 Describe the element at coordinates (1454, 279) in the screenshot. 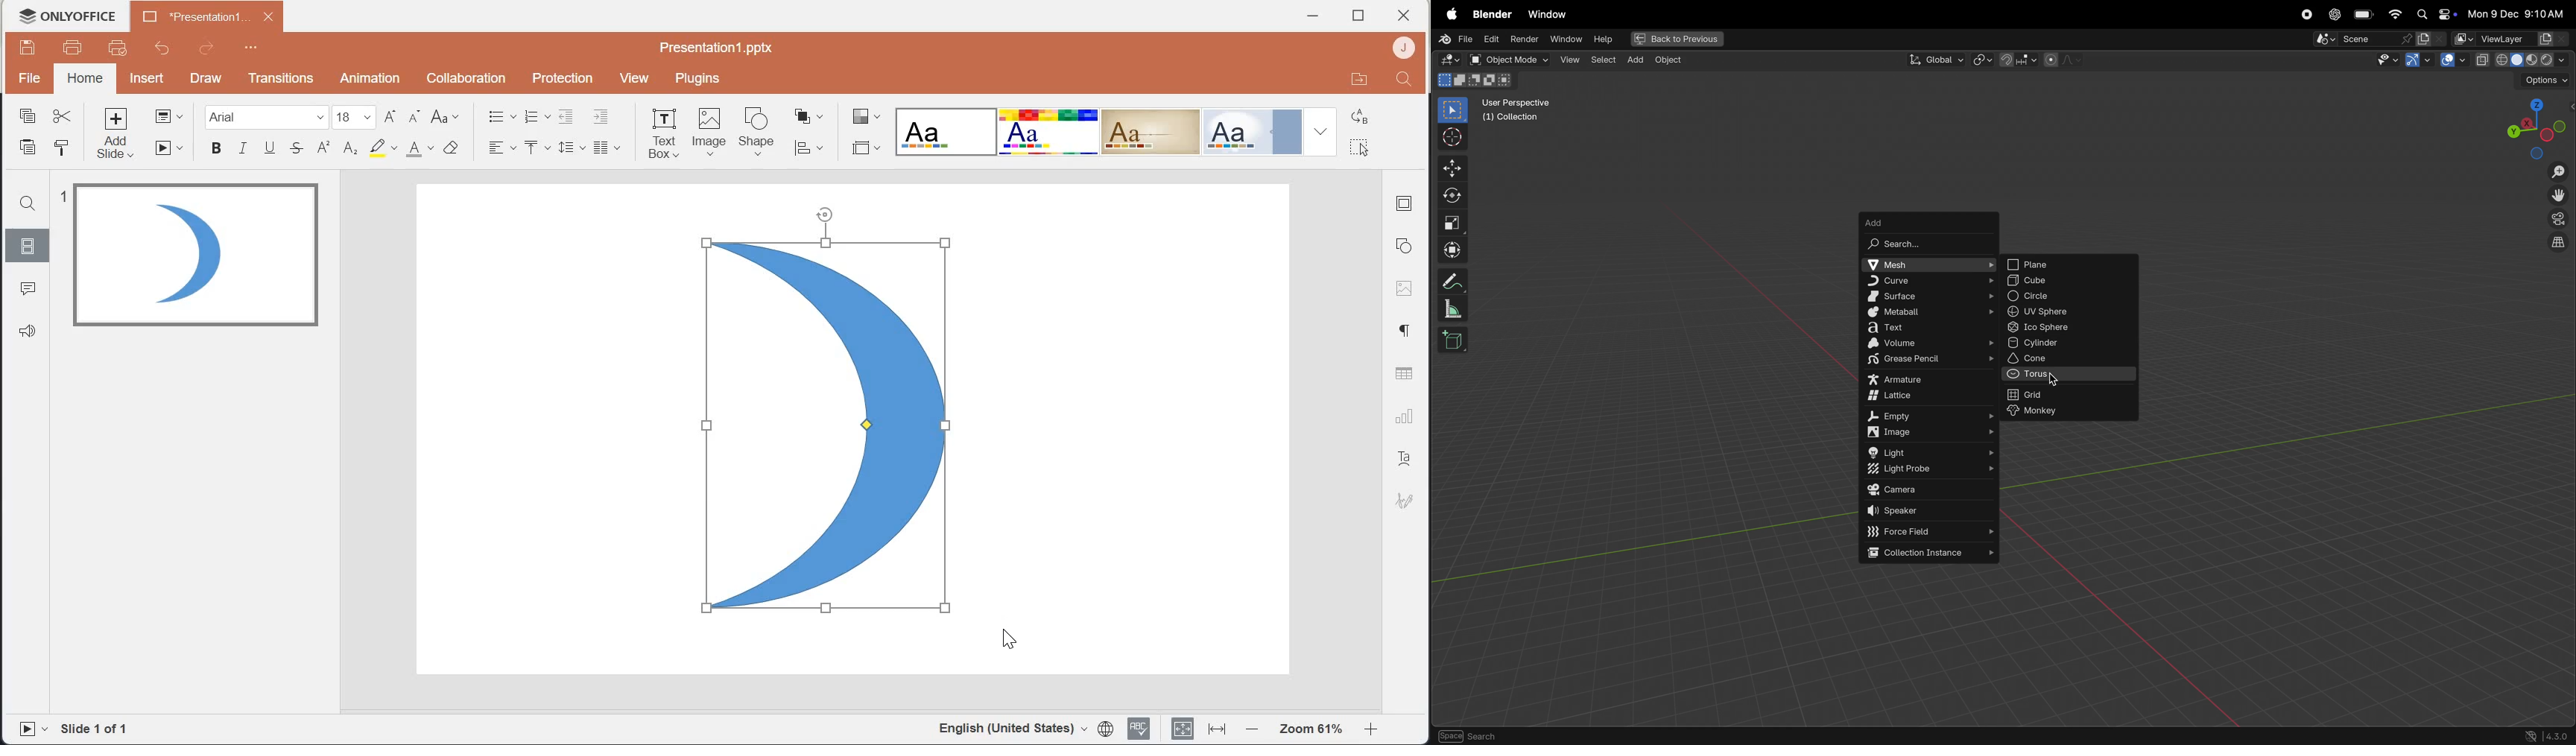

I see `annotate` at that location.